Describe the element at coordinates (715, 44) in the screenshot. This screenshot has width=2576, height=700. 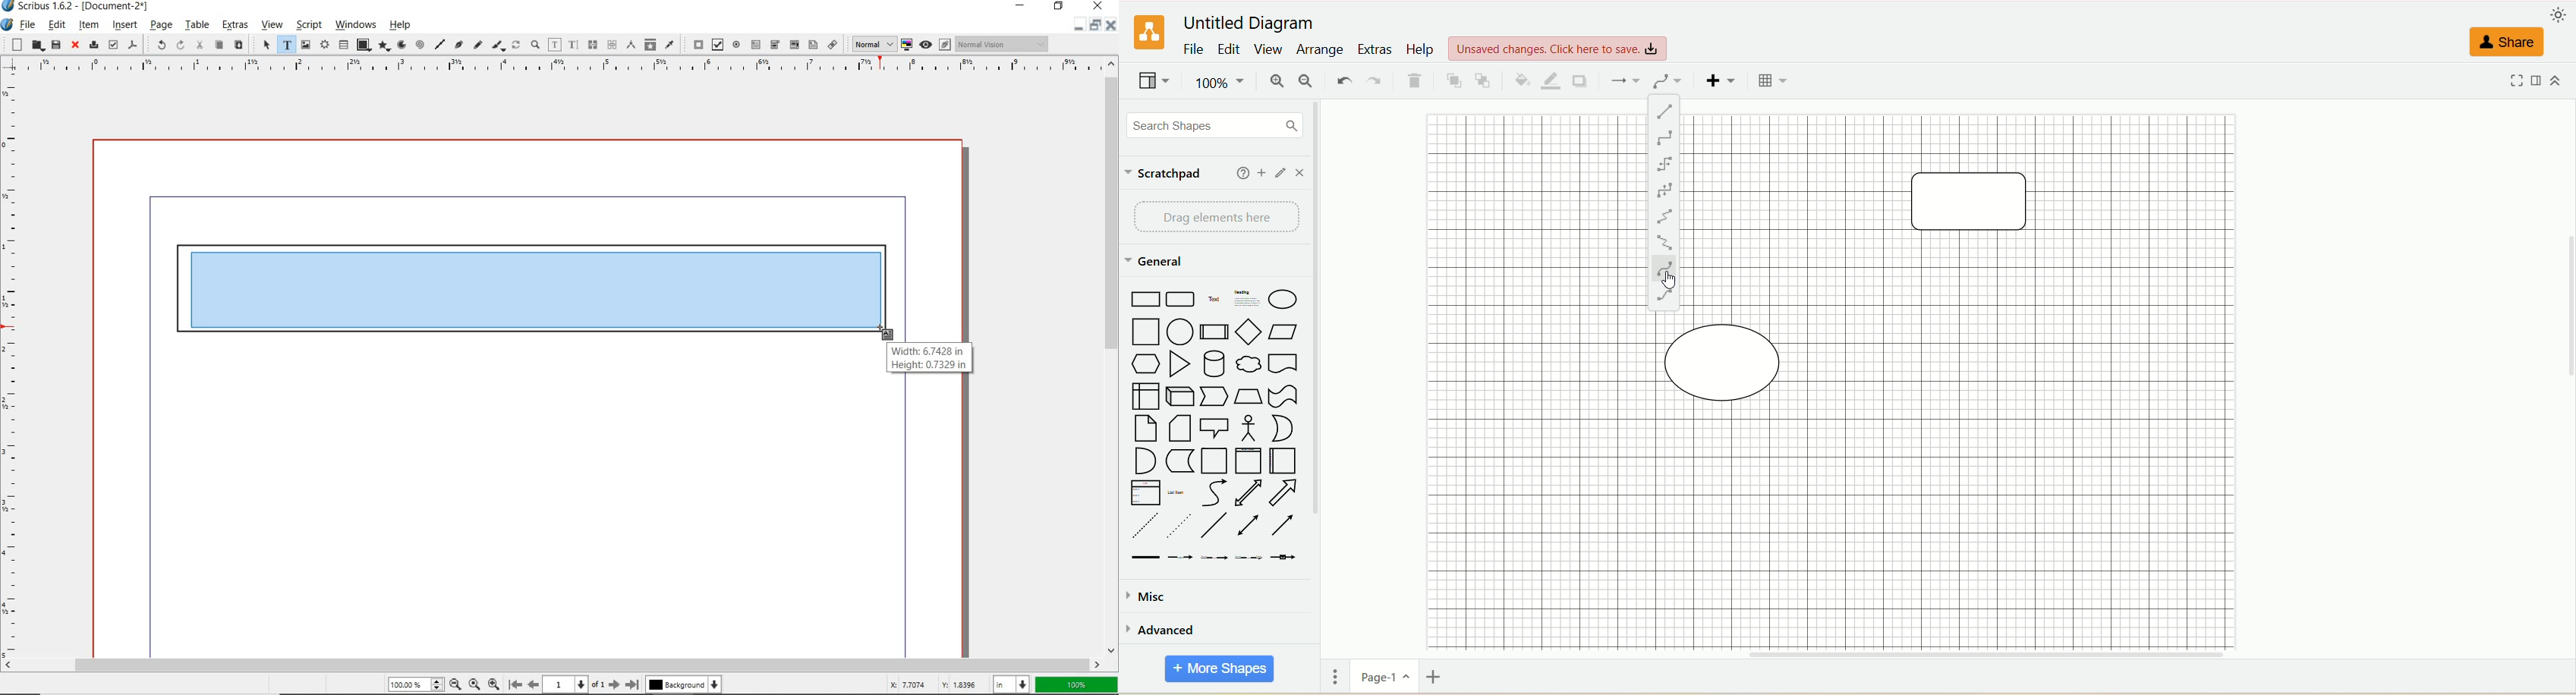
I see `pdf check box` at that location.